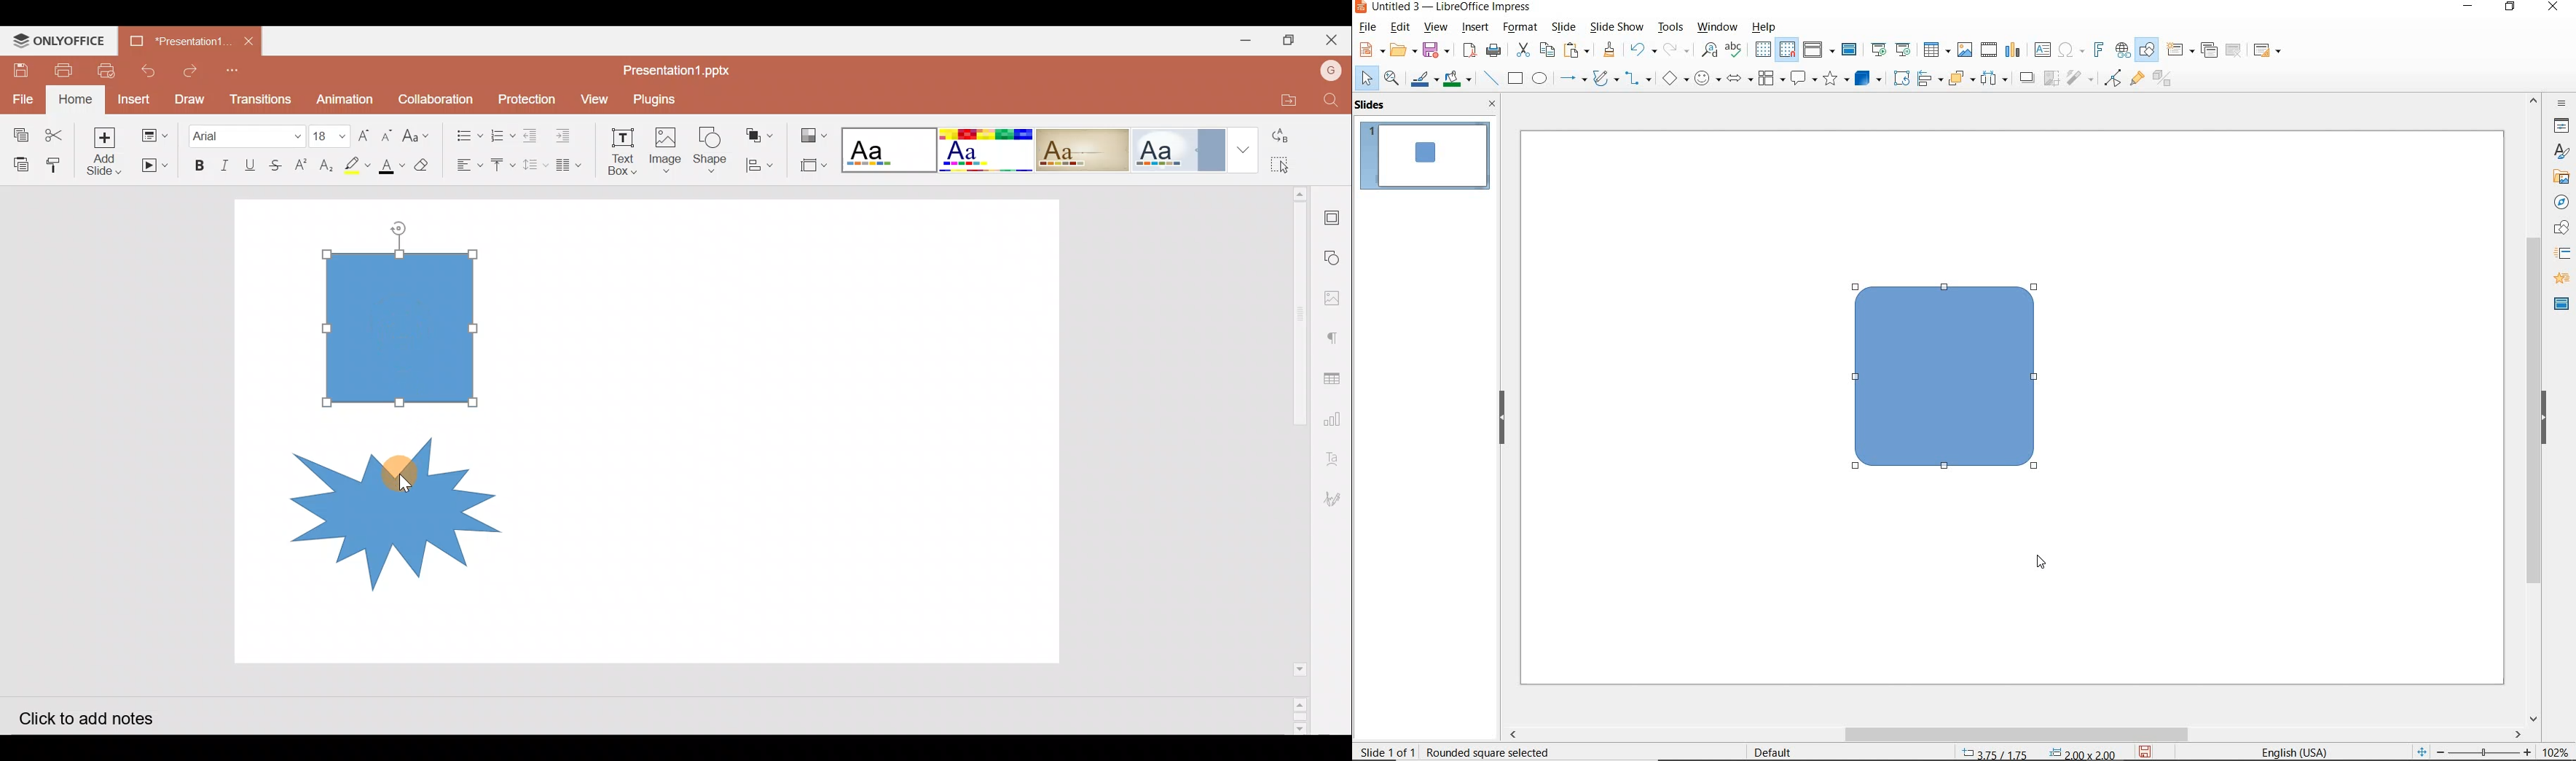 This screenshot has width=2576, height=784. Describe the element at coordinates (2561, 254) in the screenshot. I see `slide transition` at that location.